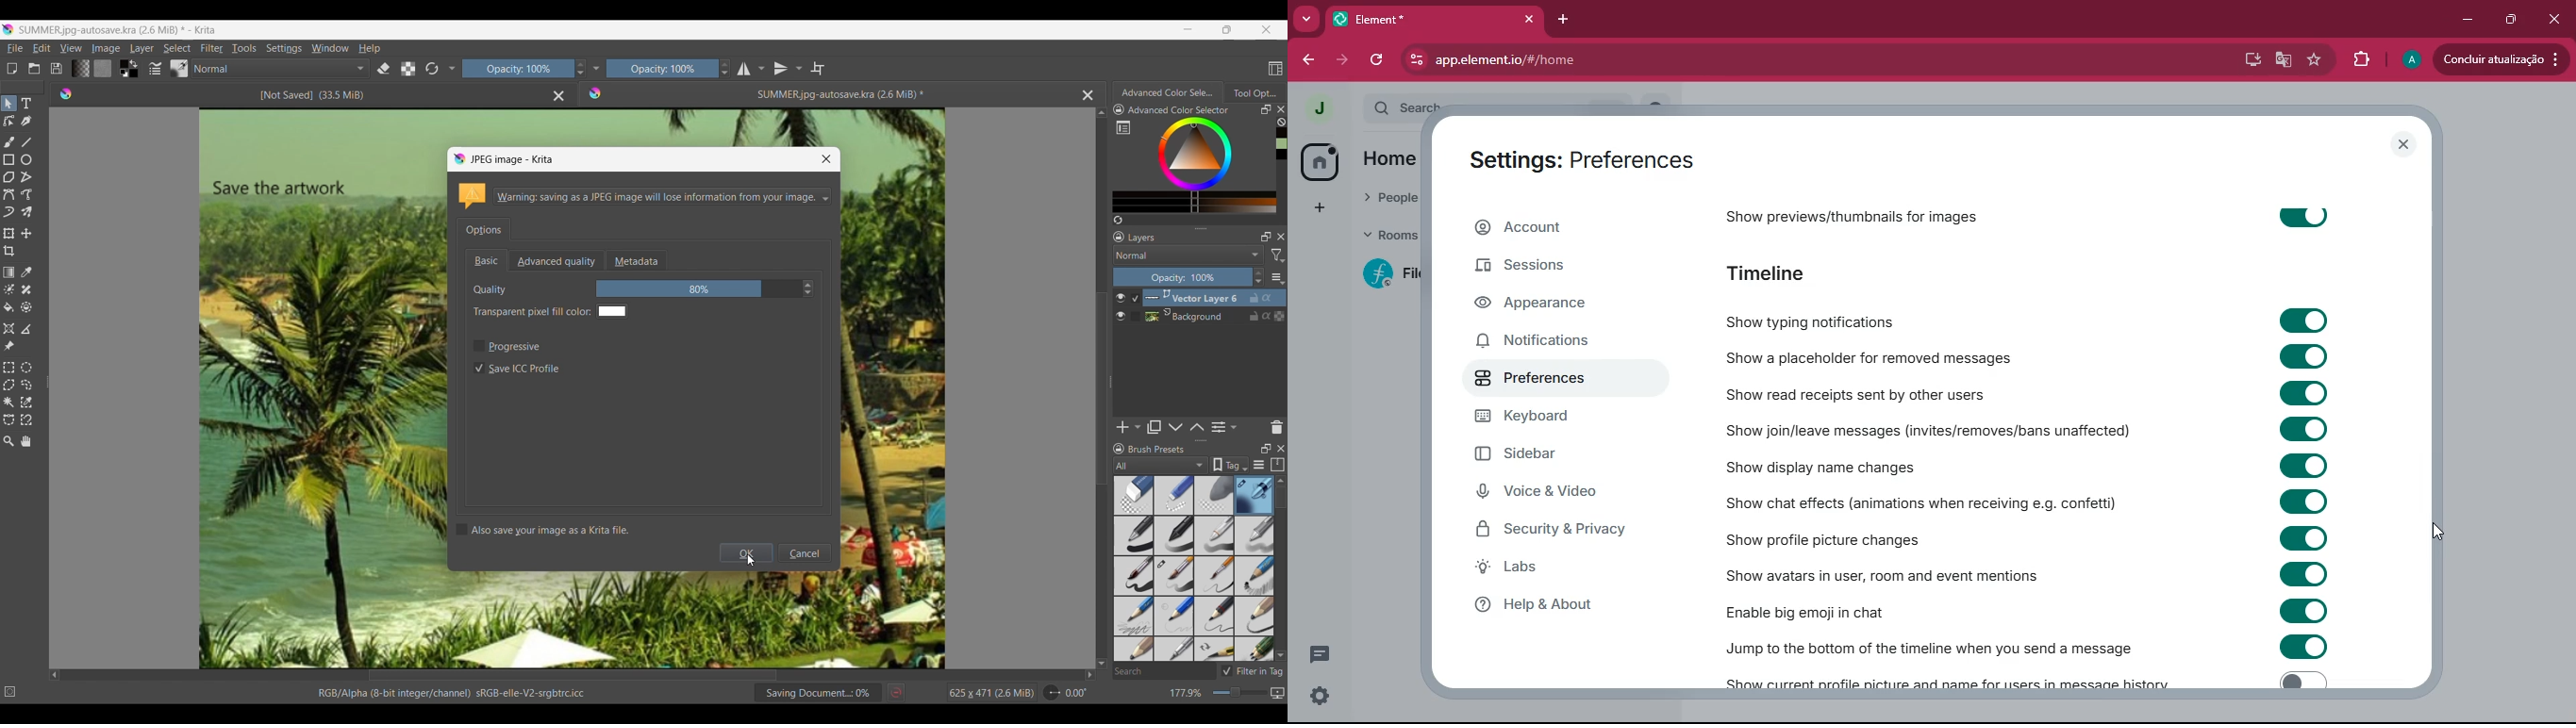 The height and width of the screenshot is (728, 2576). Describe the element at coordinates (1281, 122) in the screenshot. I see `Clear all color history` at that location.